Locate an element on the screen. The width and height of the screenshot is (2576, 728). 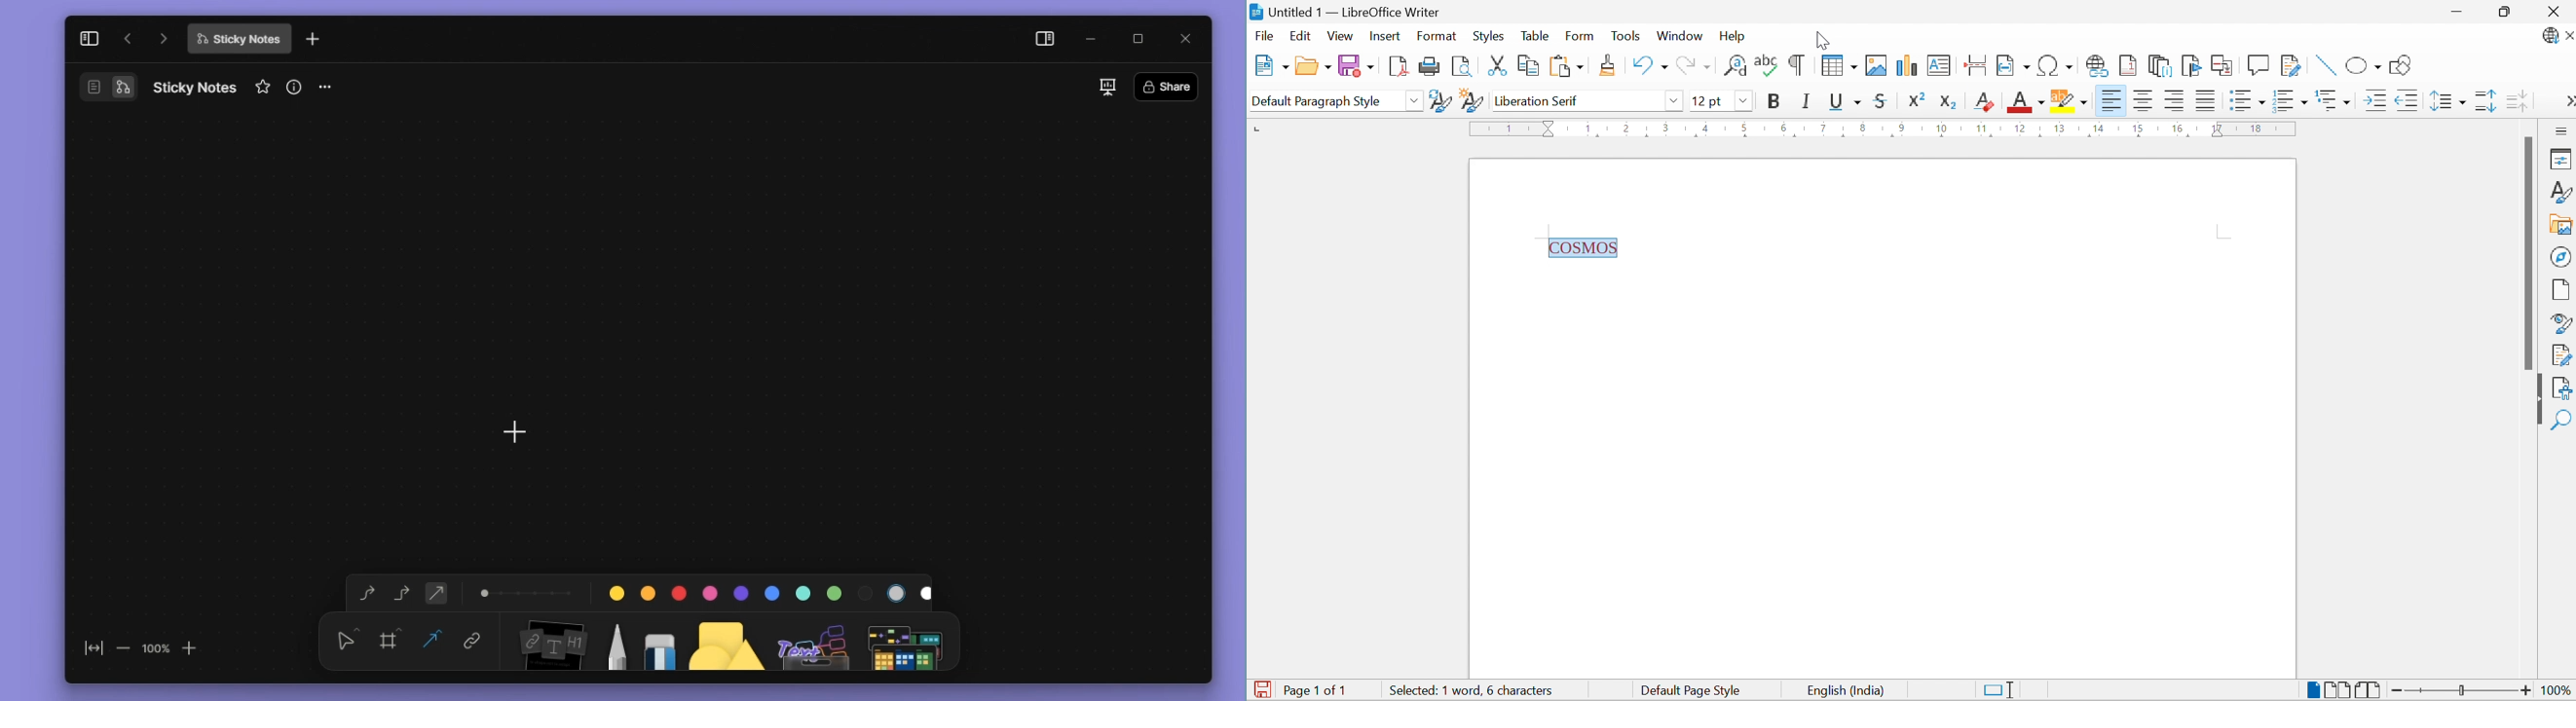
Close is located at coordinates (2553, 10).